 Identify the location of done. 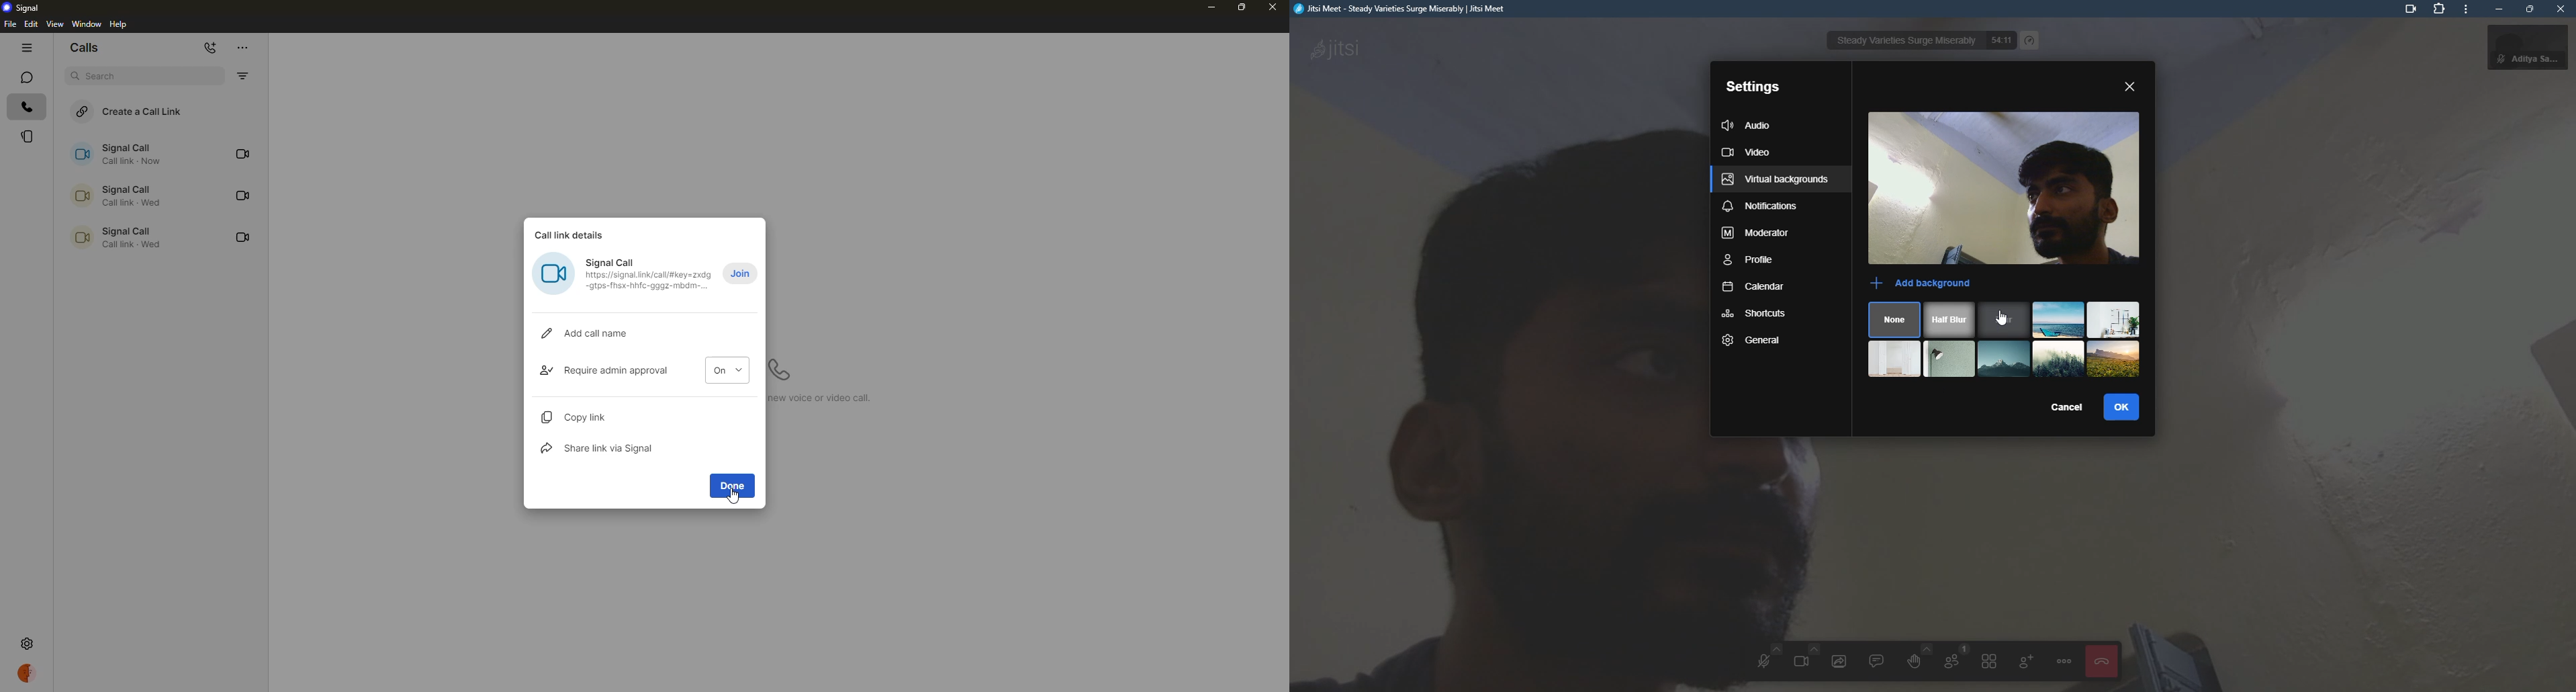
(731, 485).